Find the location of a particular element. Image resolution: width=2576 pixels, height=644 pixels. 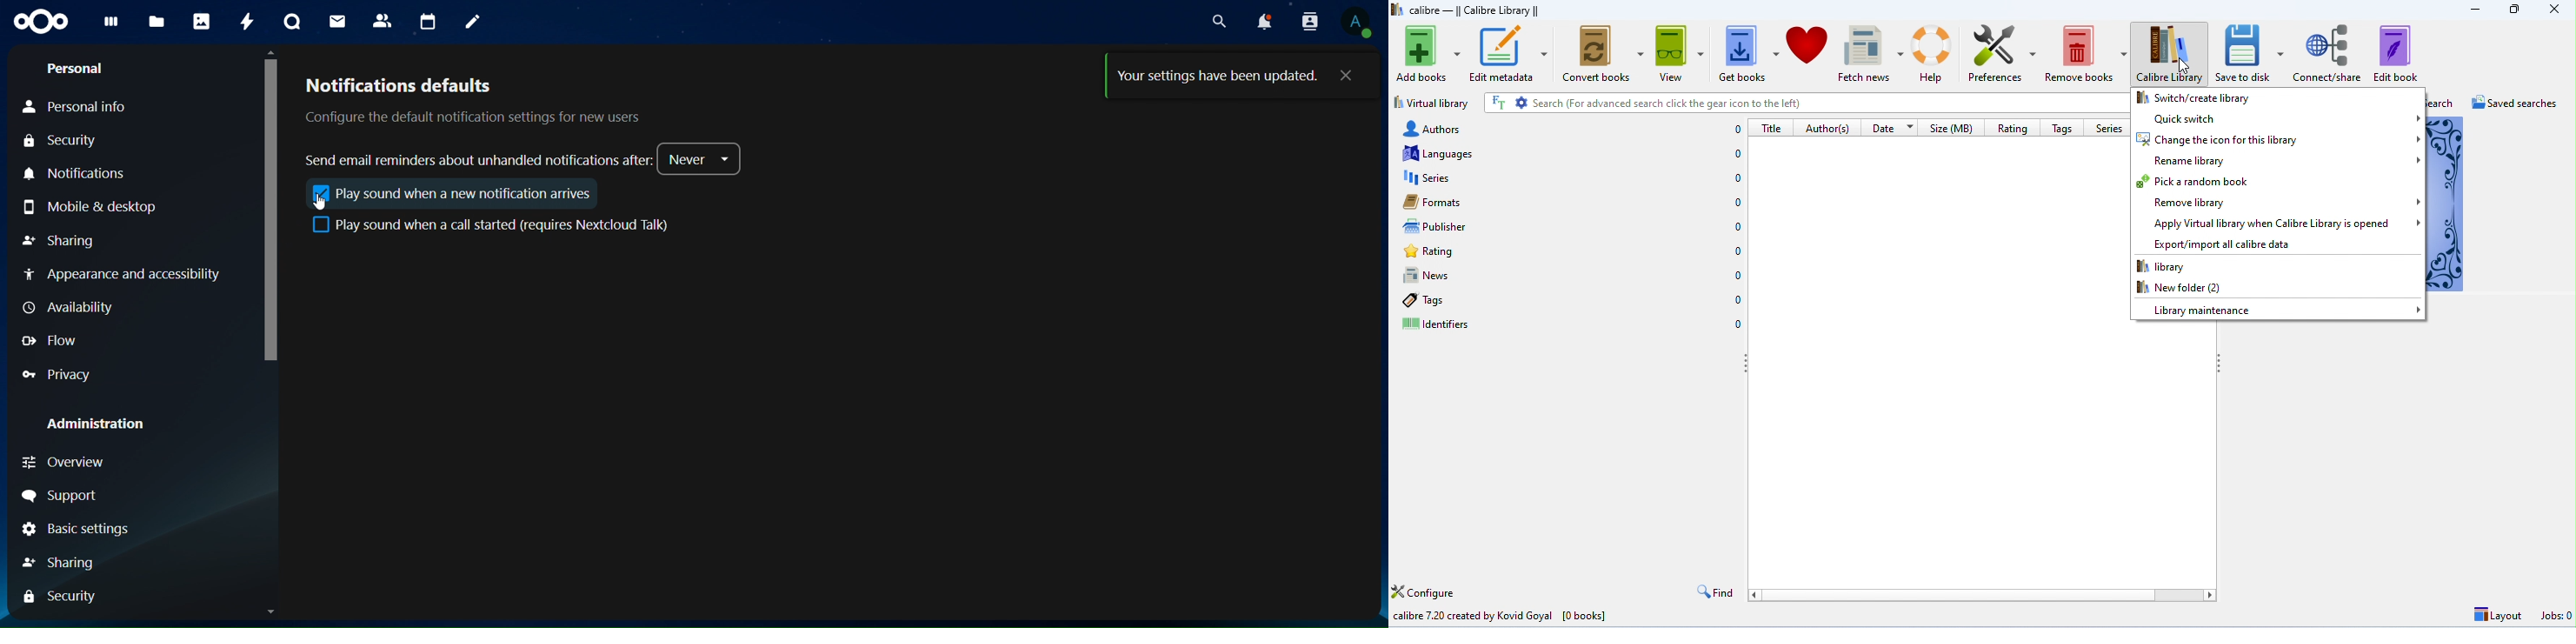

Cursor is located at coordinates (324, 203).